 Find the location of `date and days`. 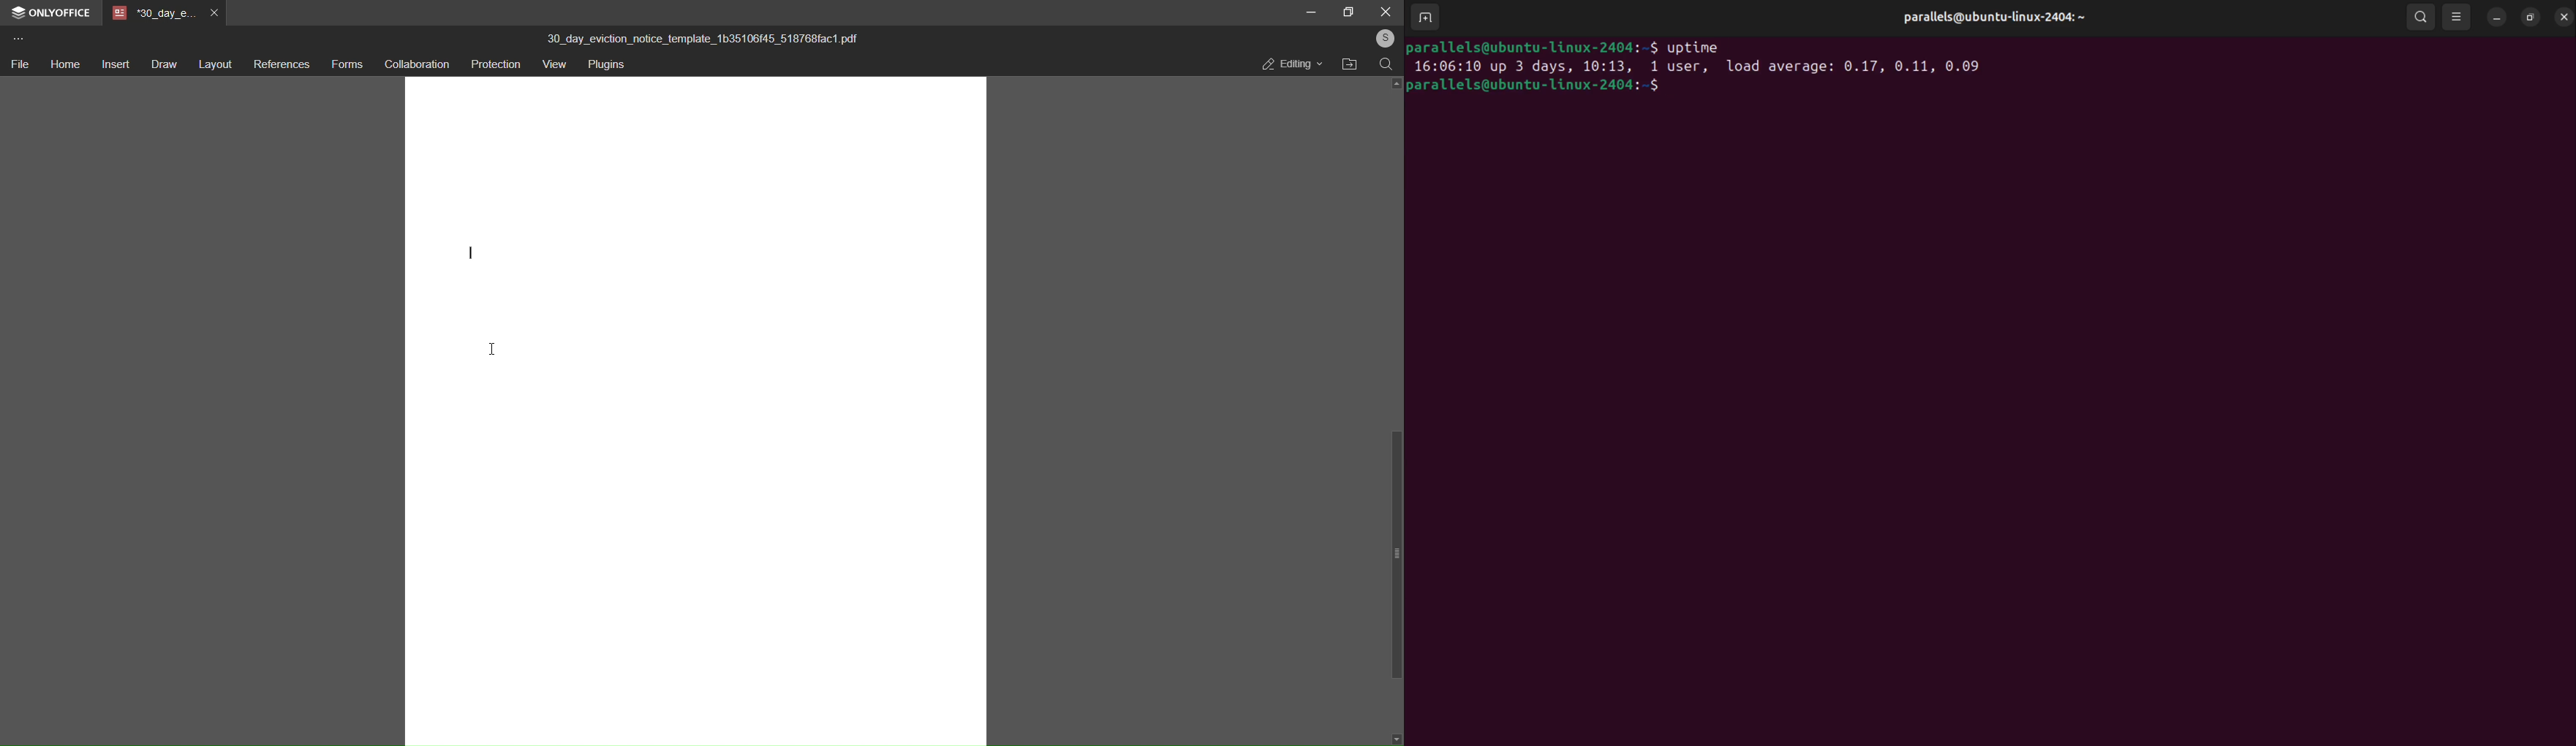

date and days is located at coordinates (1493, 65).